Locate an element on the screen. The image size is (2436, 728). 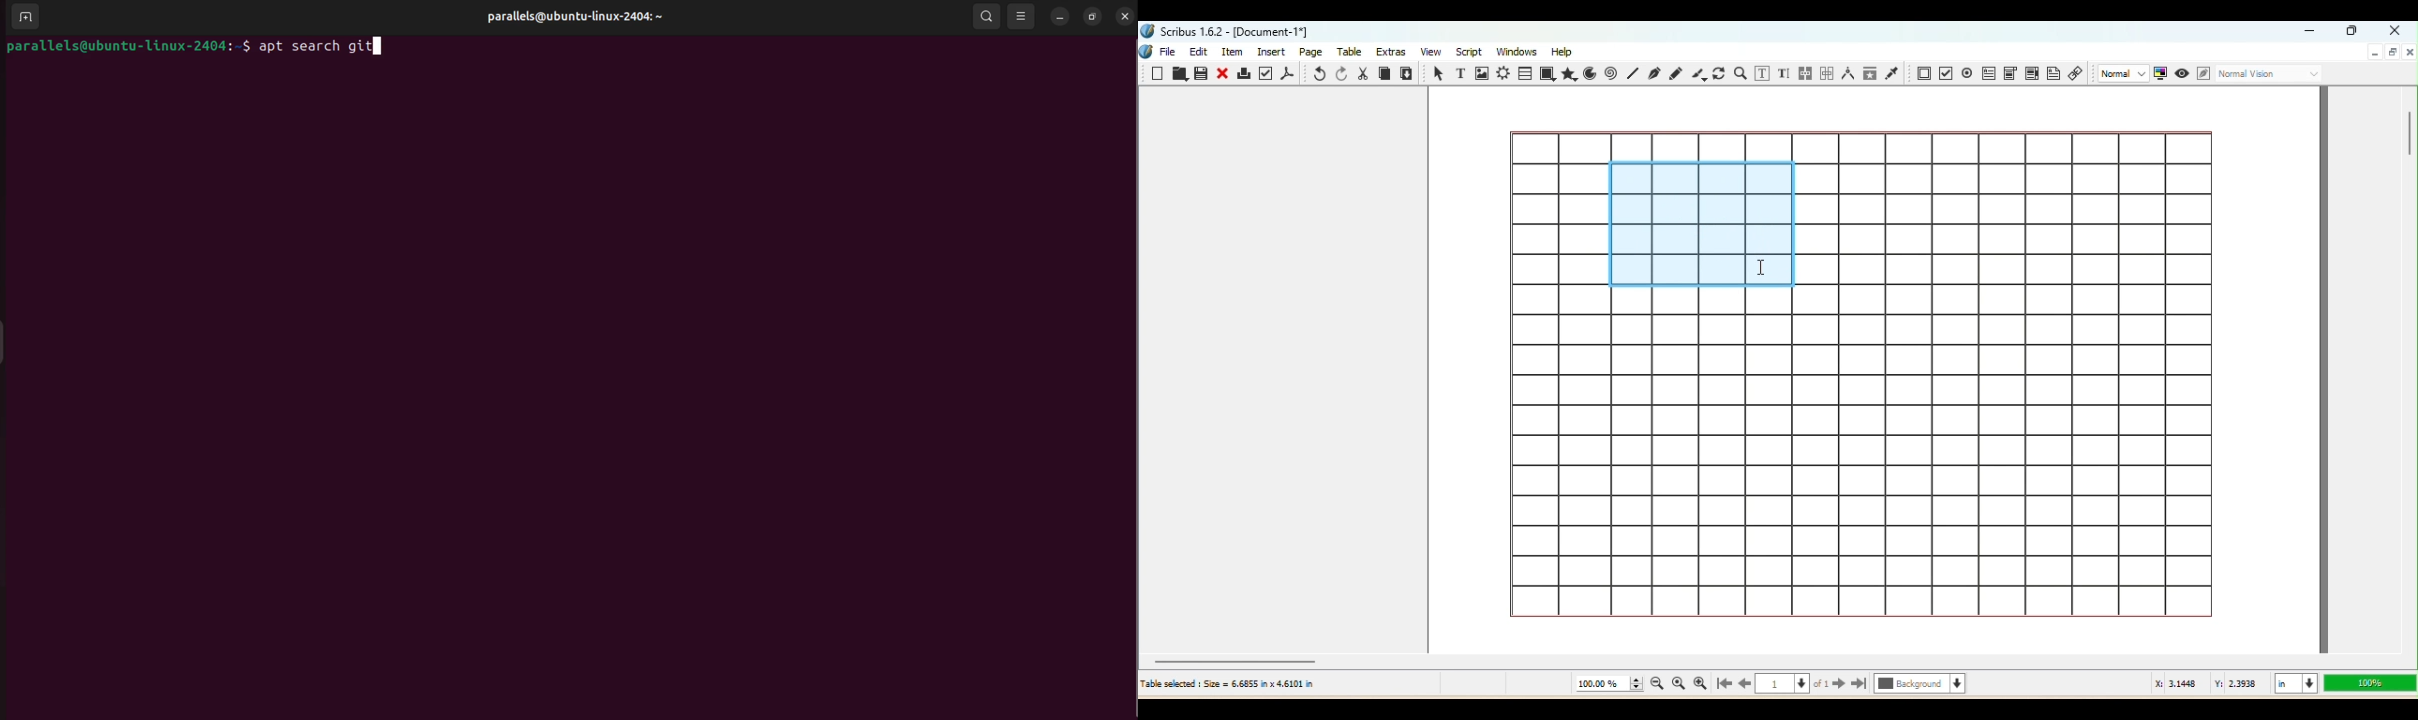
File is located at coordinates (1171, 50).